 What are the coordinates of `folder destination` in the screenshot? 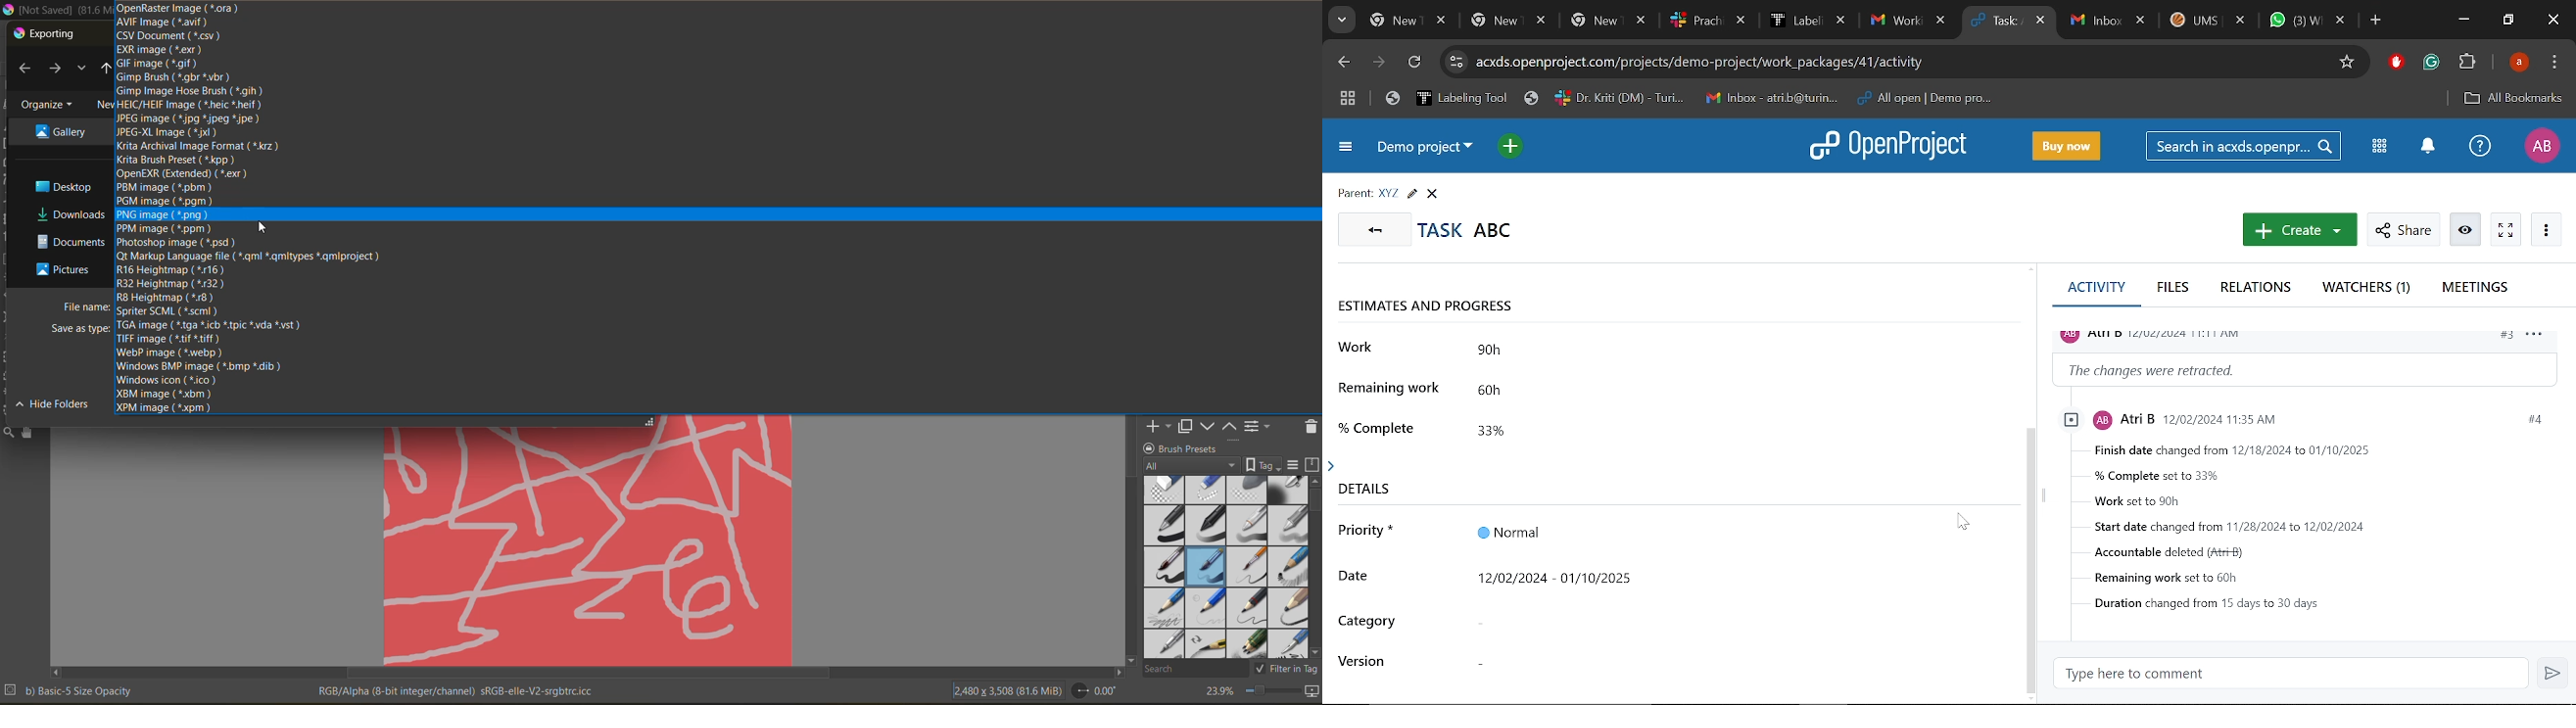 It's located at (67, 269).